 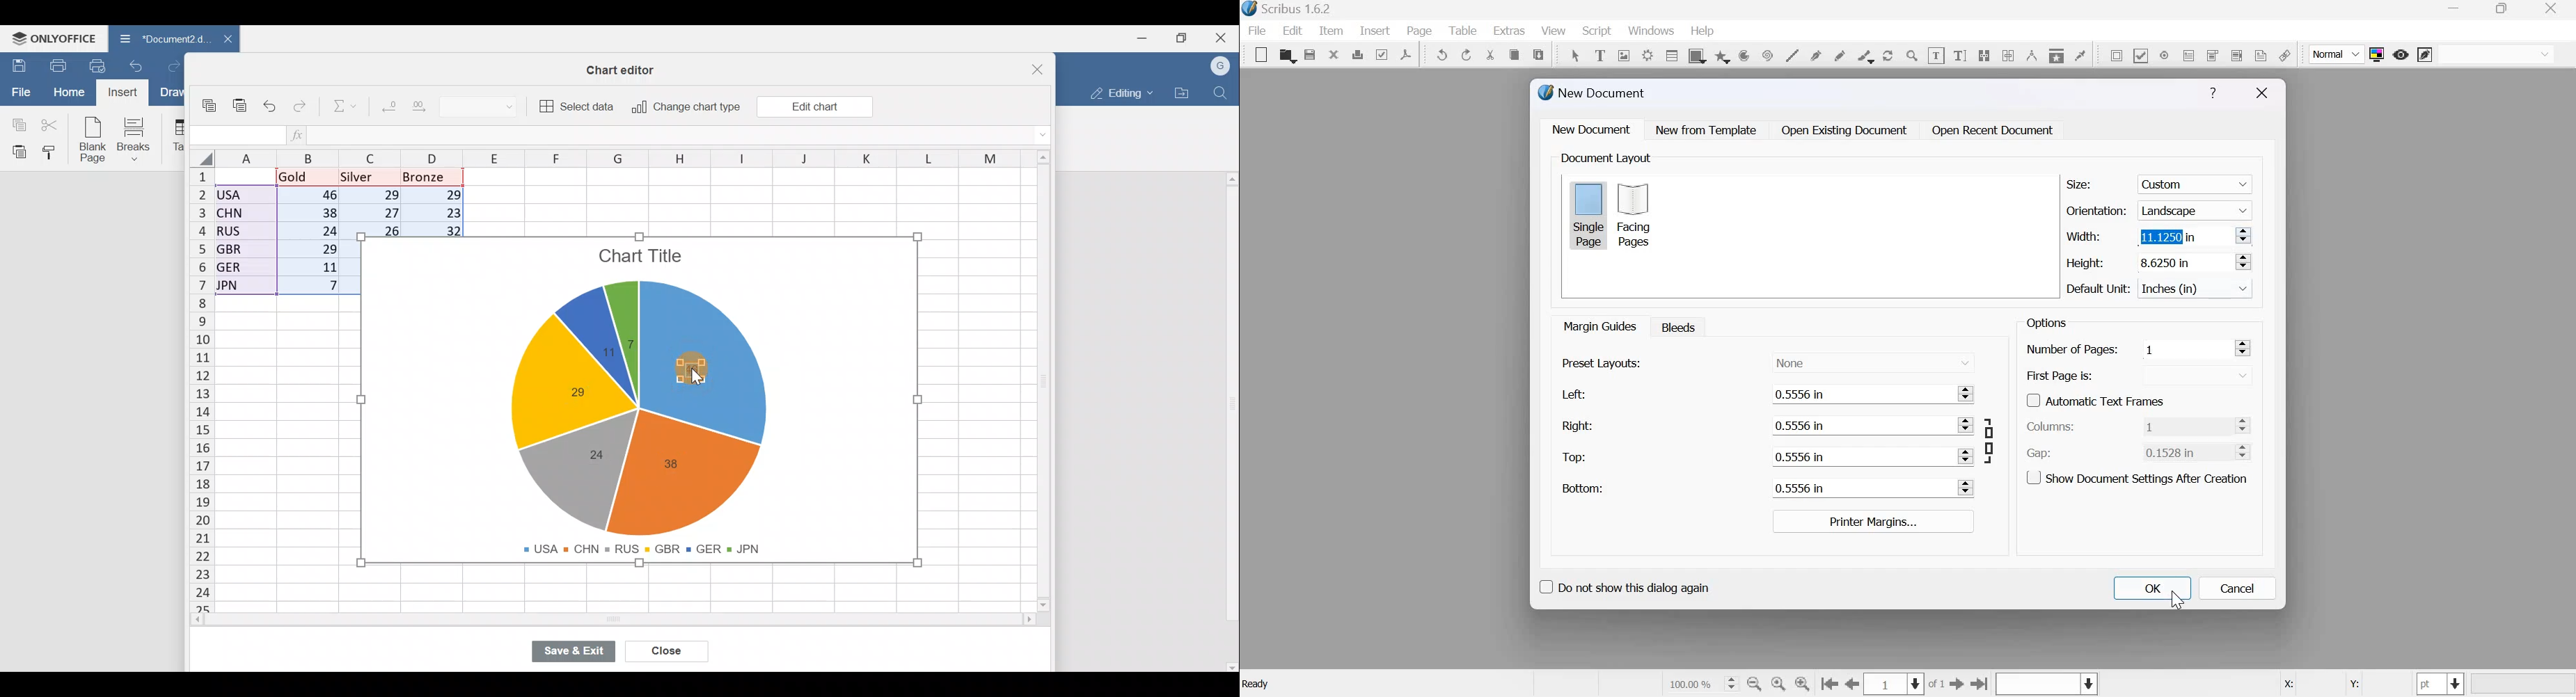 What do you see at coordinates (1702, 683) in the screenshot?
I see `current zoom level` at bounding box center [1702, 683].